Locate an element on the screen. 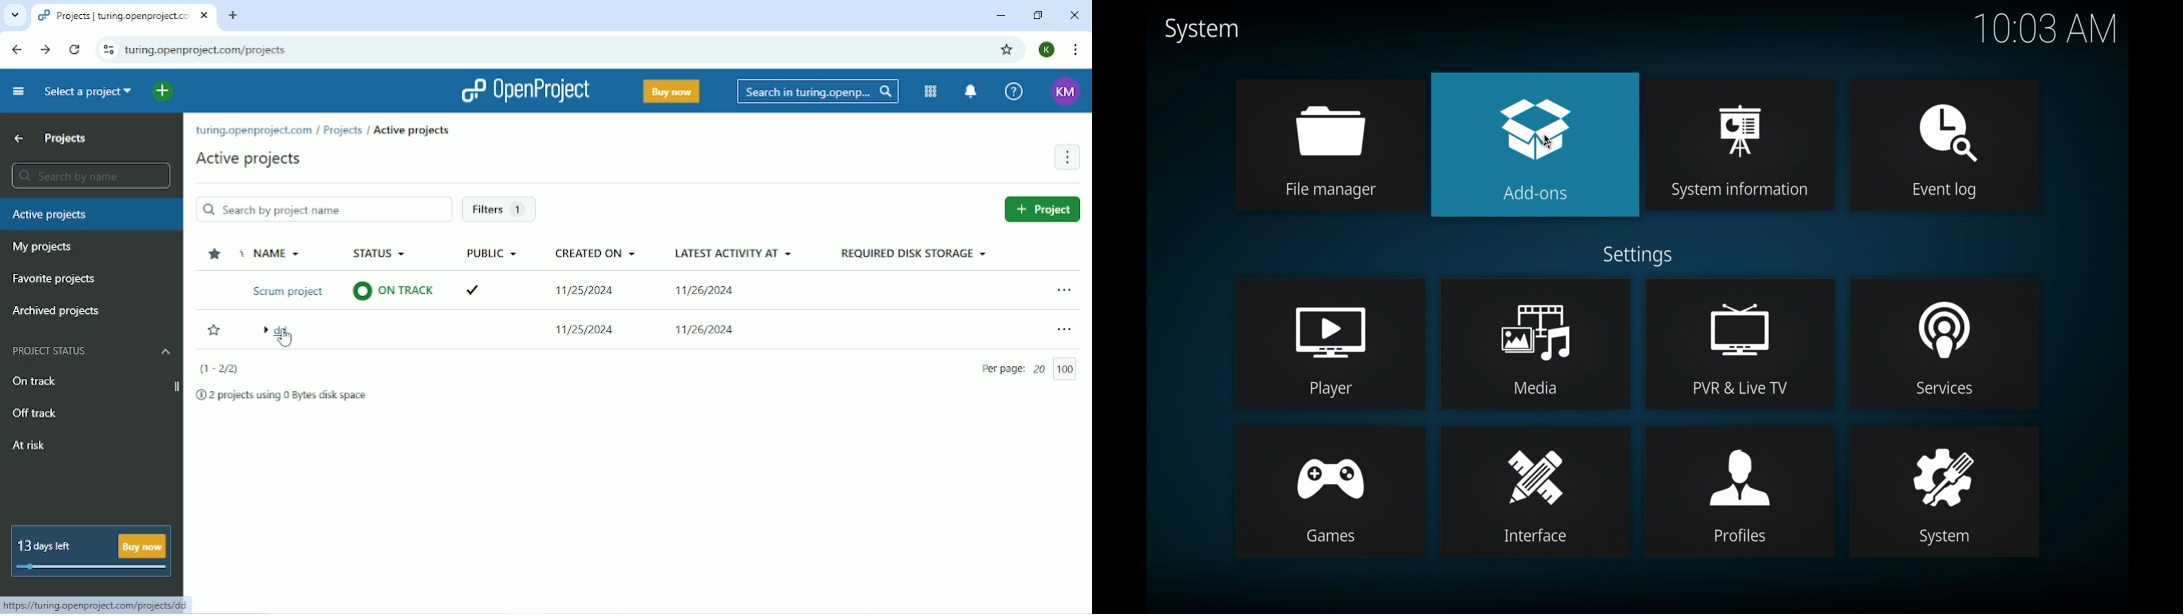 This screenshot has width=2184, height=616. system is located at coordinates (1946, 492).